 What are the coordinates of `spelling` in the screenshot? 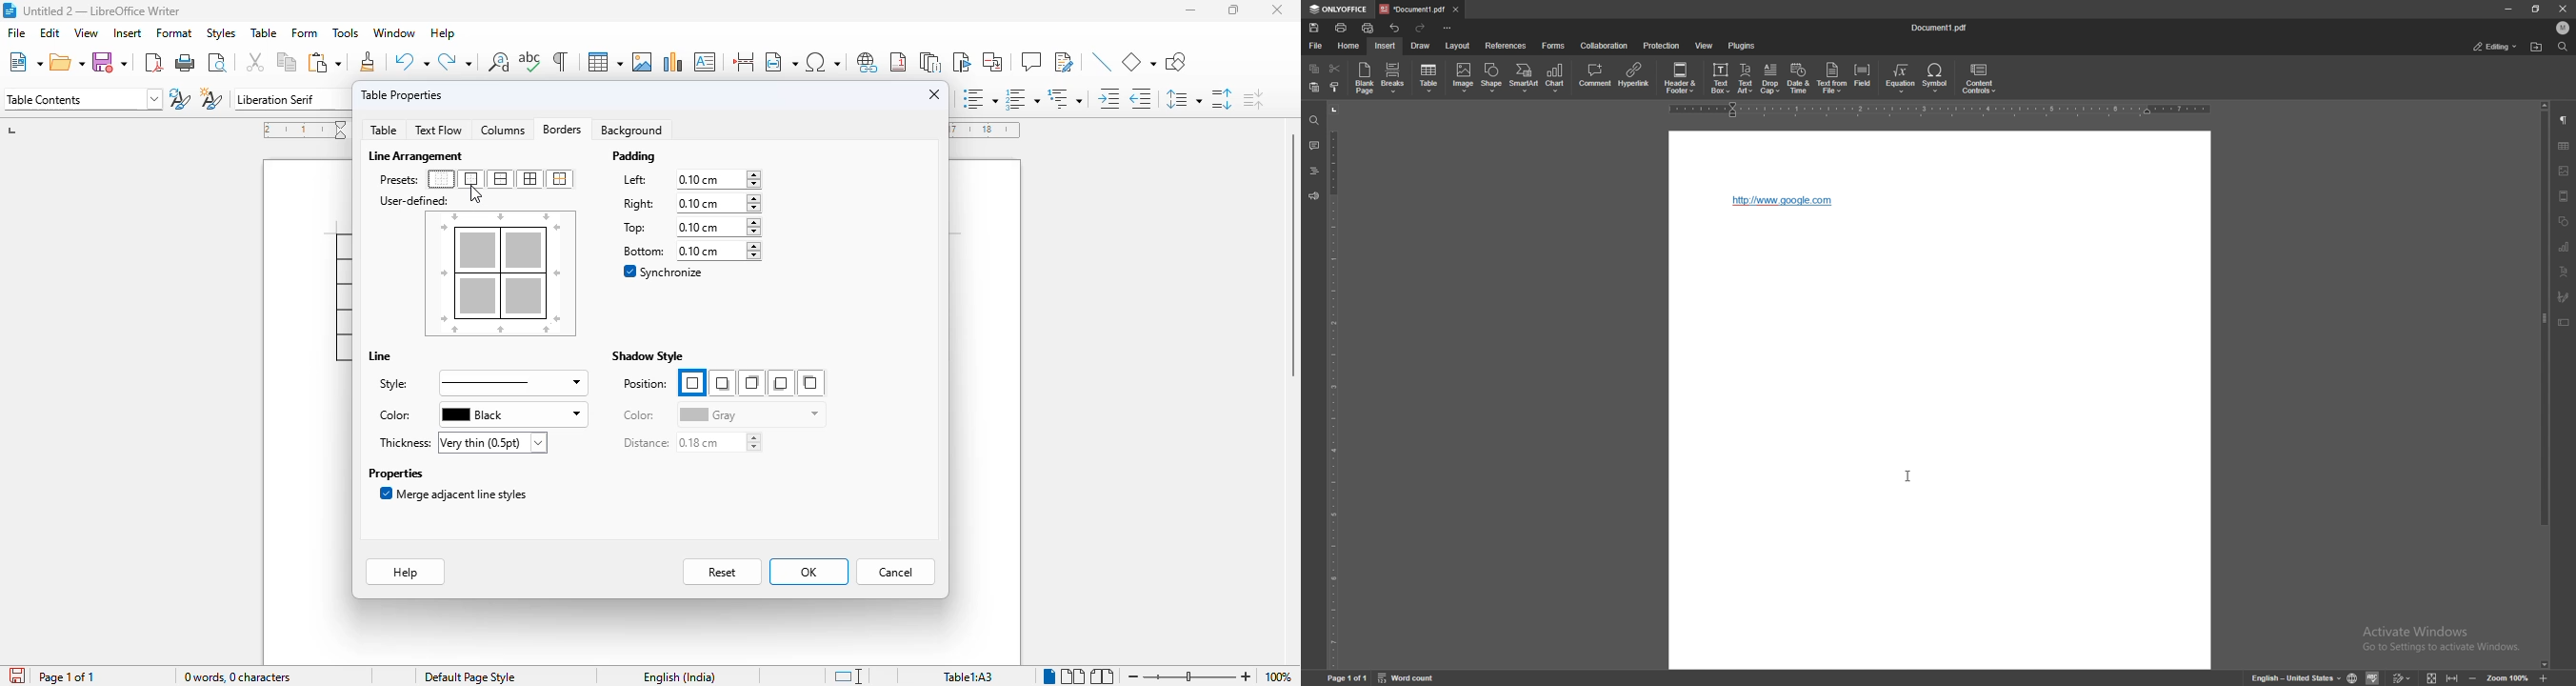 It's located at (531, 62).